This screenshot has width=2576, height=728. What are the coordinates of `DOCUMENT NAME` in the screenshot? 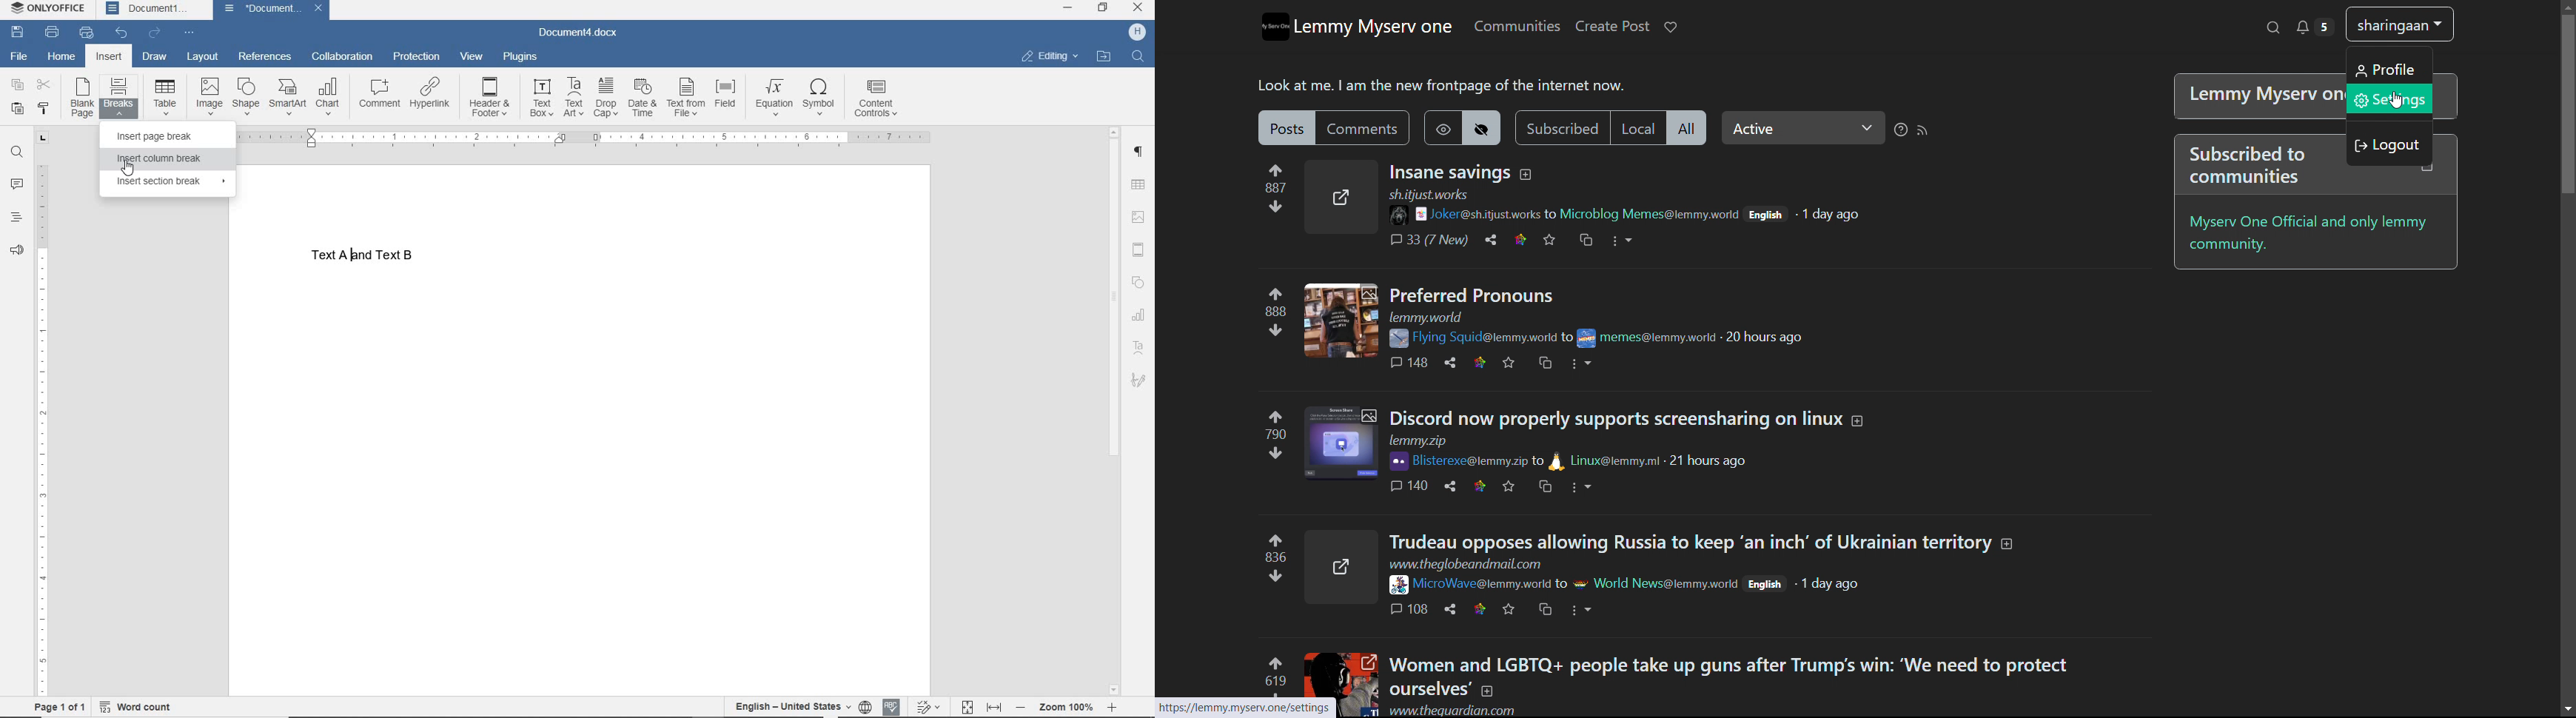 It's located at (578, 34).